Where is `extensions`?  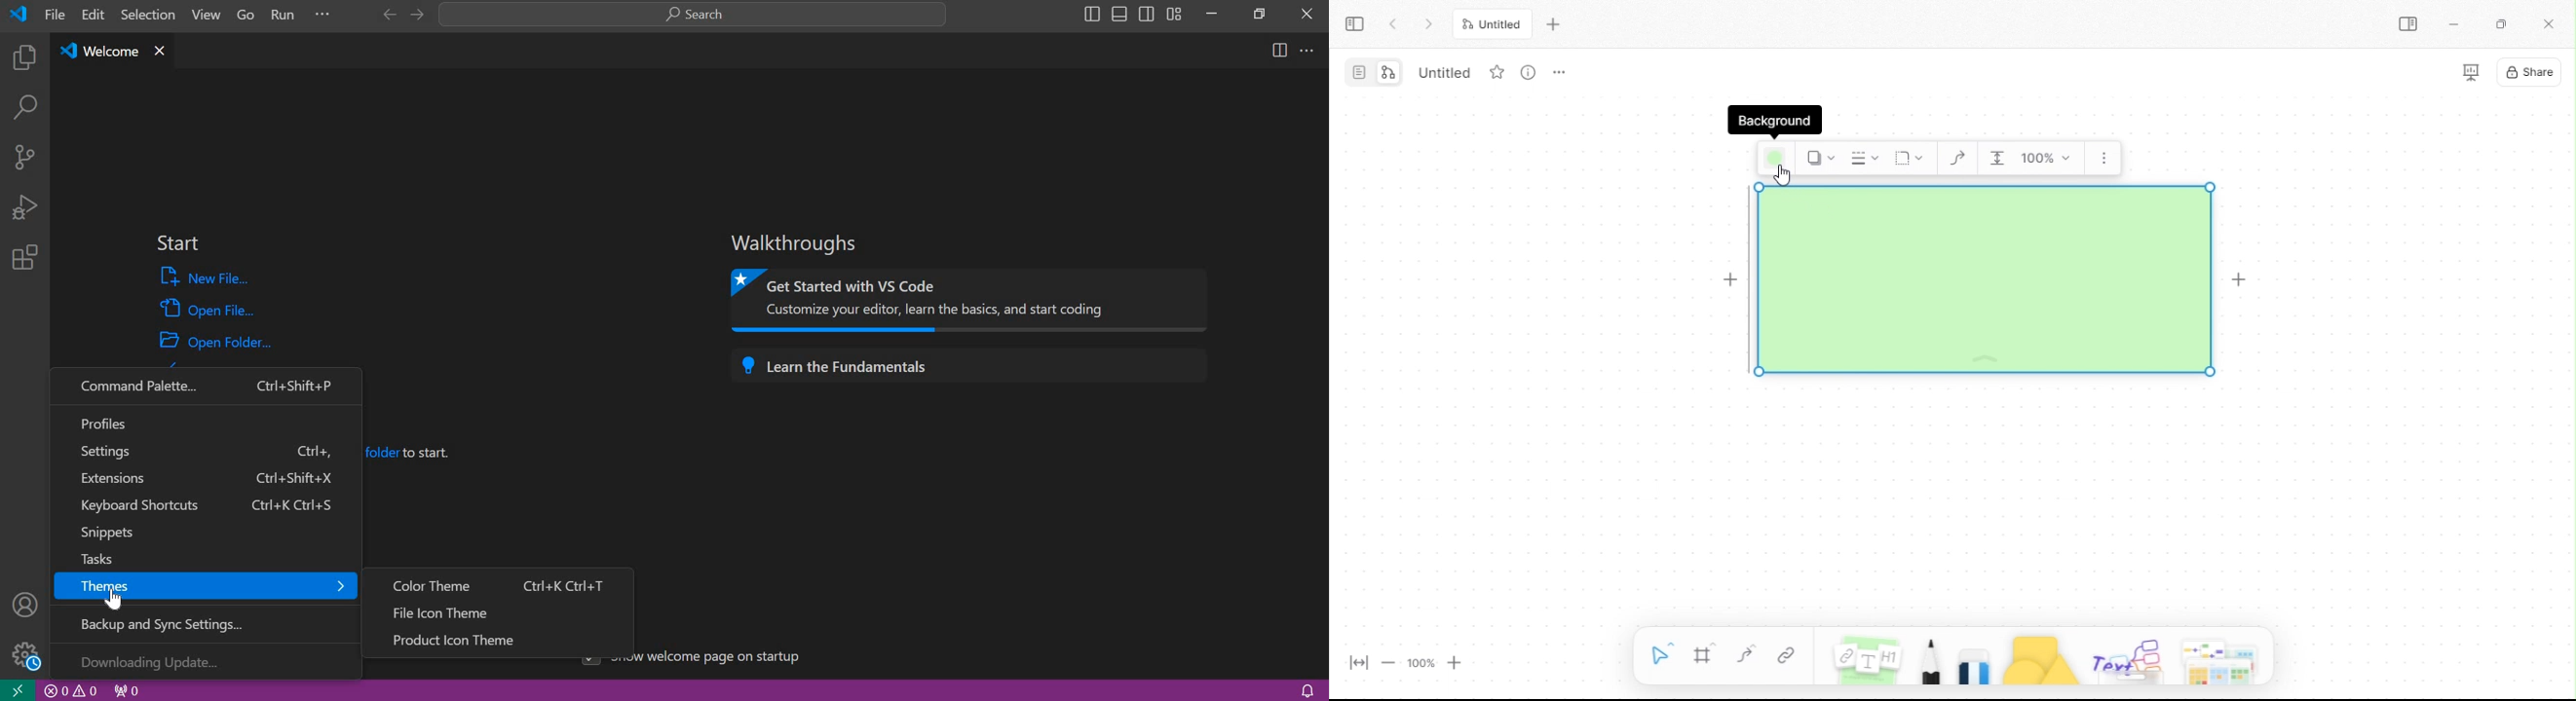 extensions is located at coordinates (202, 479).